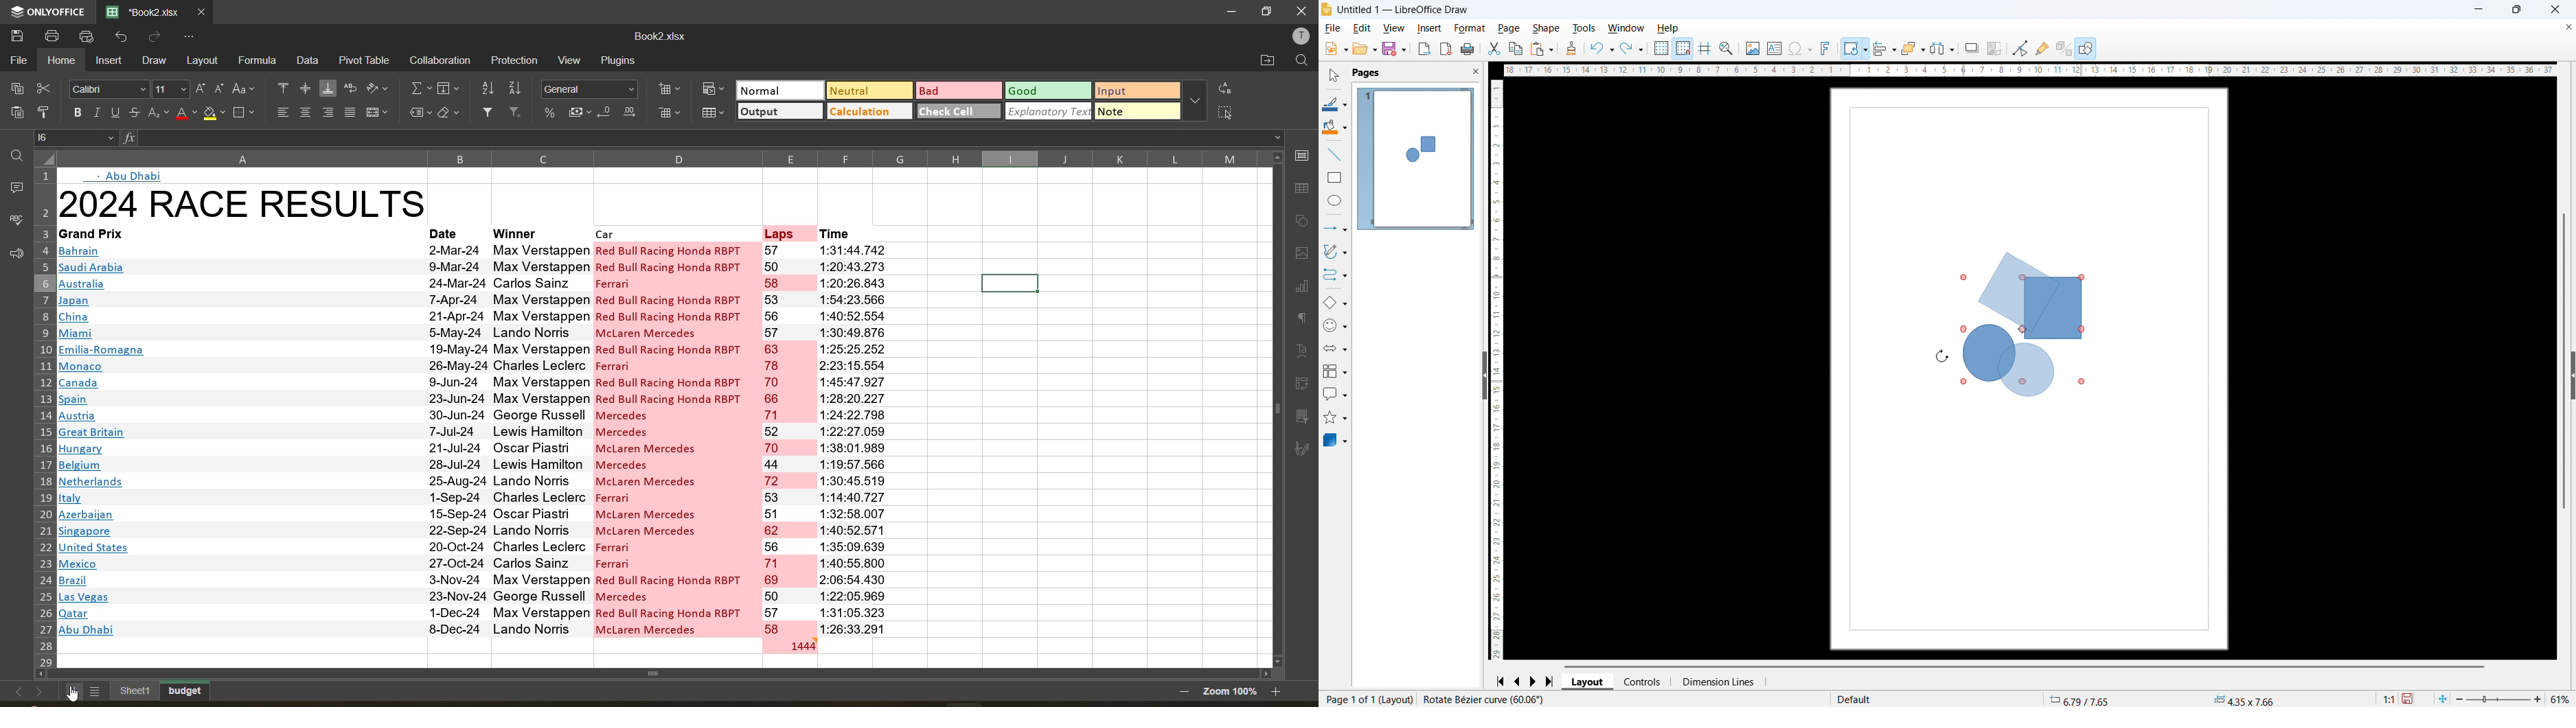  What do you see at coordinates (2478, 10) in the screenshot?
I see `minimise ` at bounding box center [2478, 10].